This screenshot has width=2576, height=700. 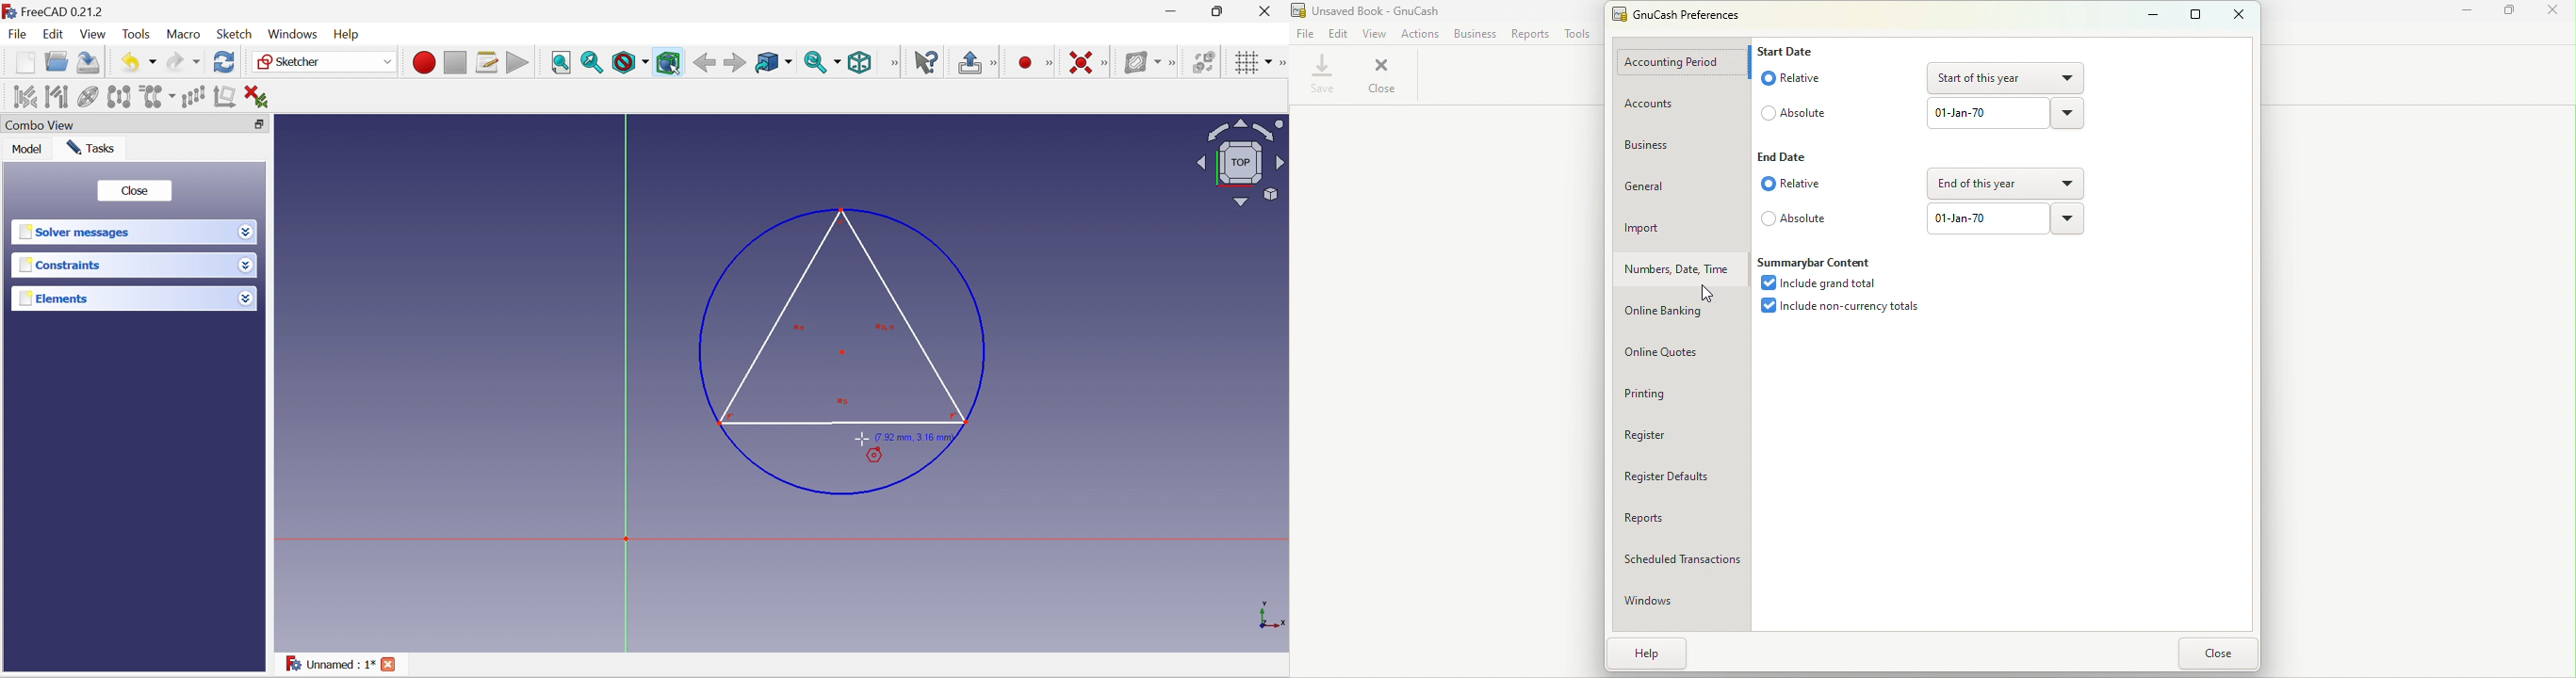 I want to click on Close, so click(x=2220, y=653).